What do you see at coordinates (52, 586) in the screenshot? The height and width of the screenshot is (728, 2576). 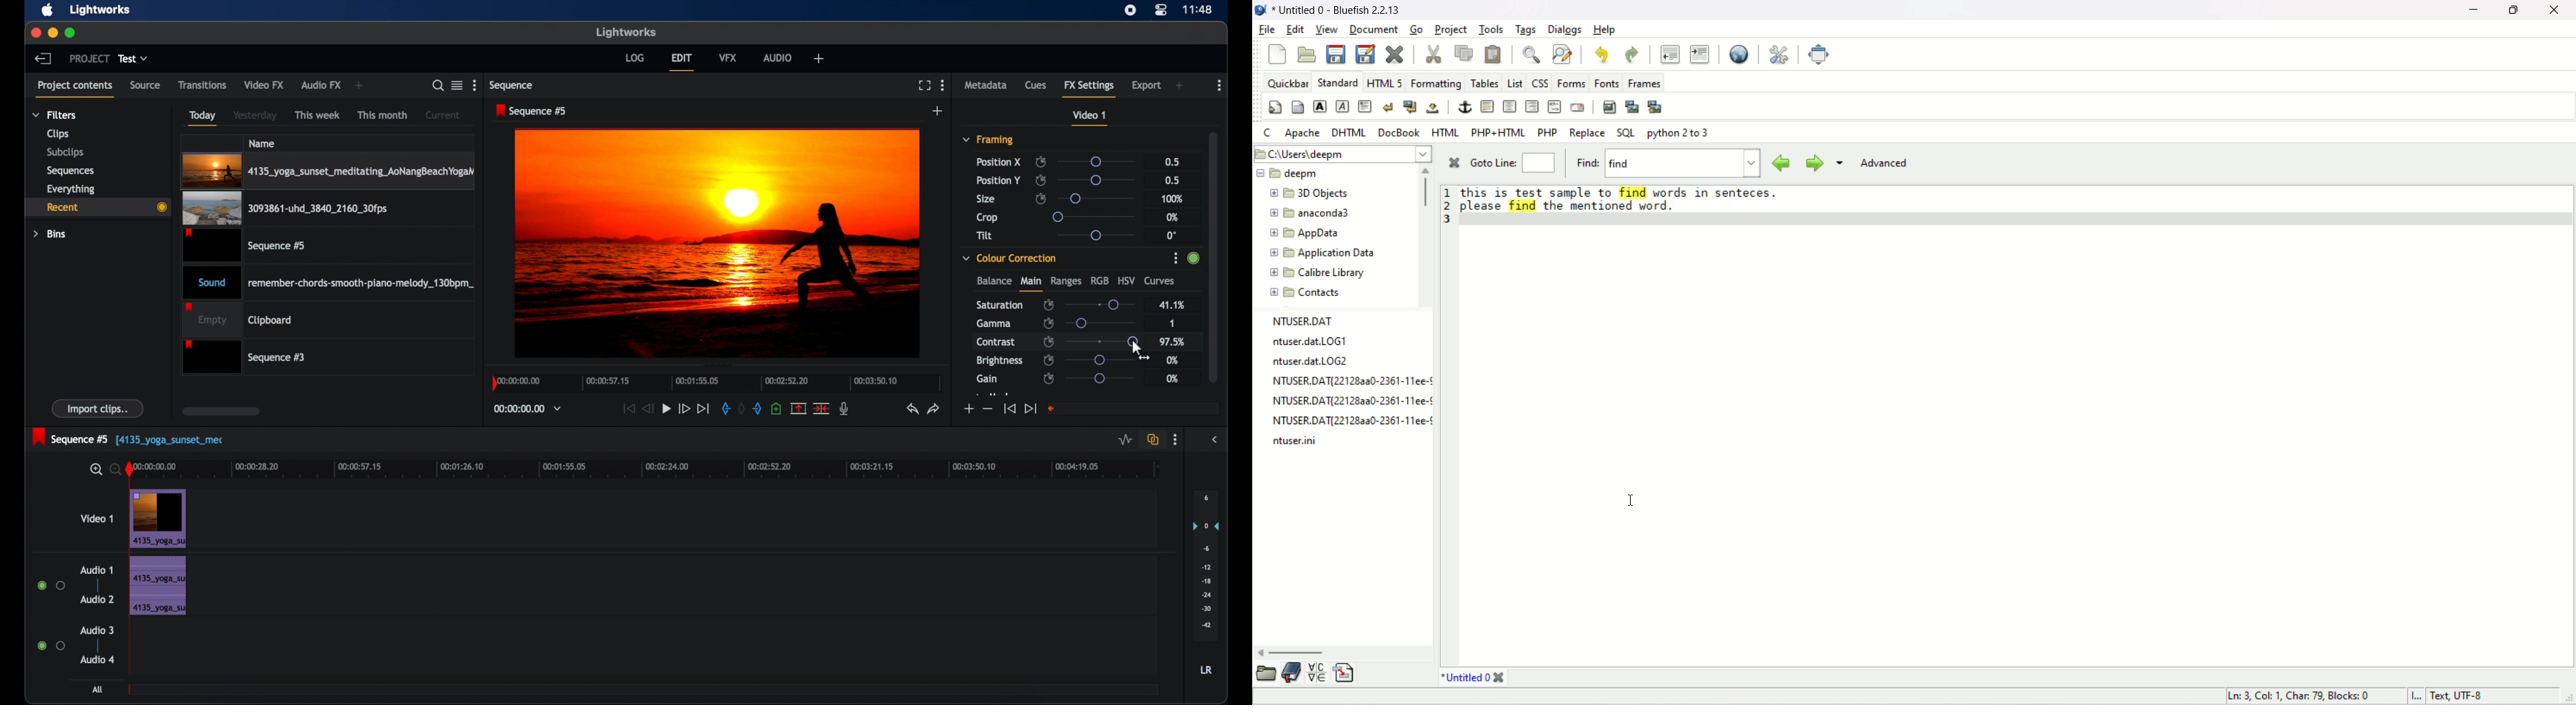 I see `radio buttons` at bounding box center [52, 586].